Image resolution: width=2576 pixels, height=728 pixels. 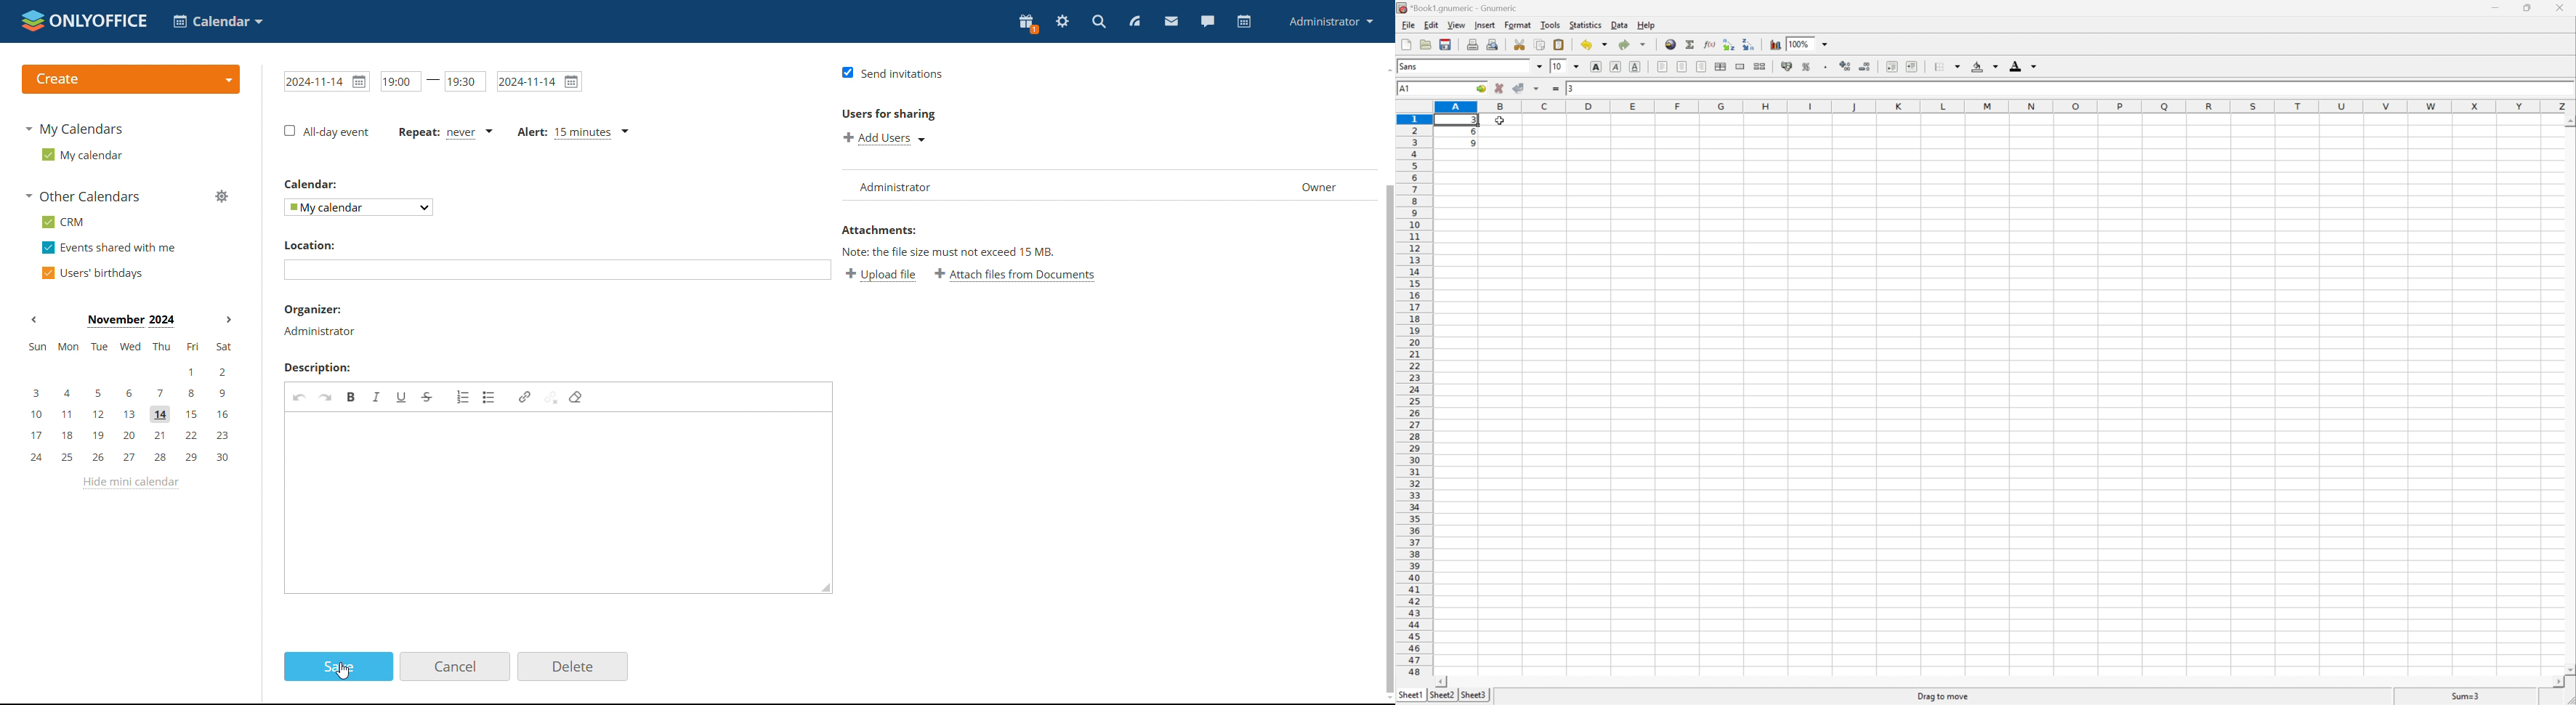 What do you see at coordinates (1661, 67) in the screenshot?
I see `Align Left` at bounding box center [1661, 67].